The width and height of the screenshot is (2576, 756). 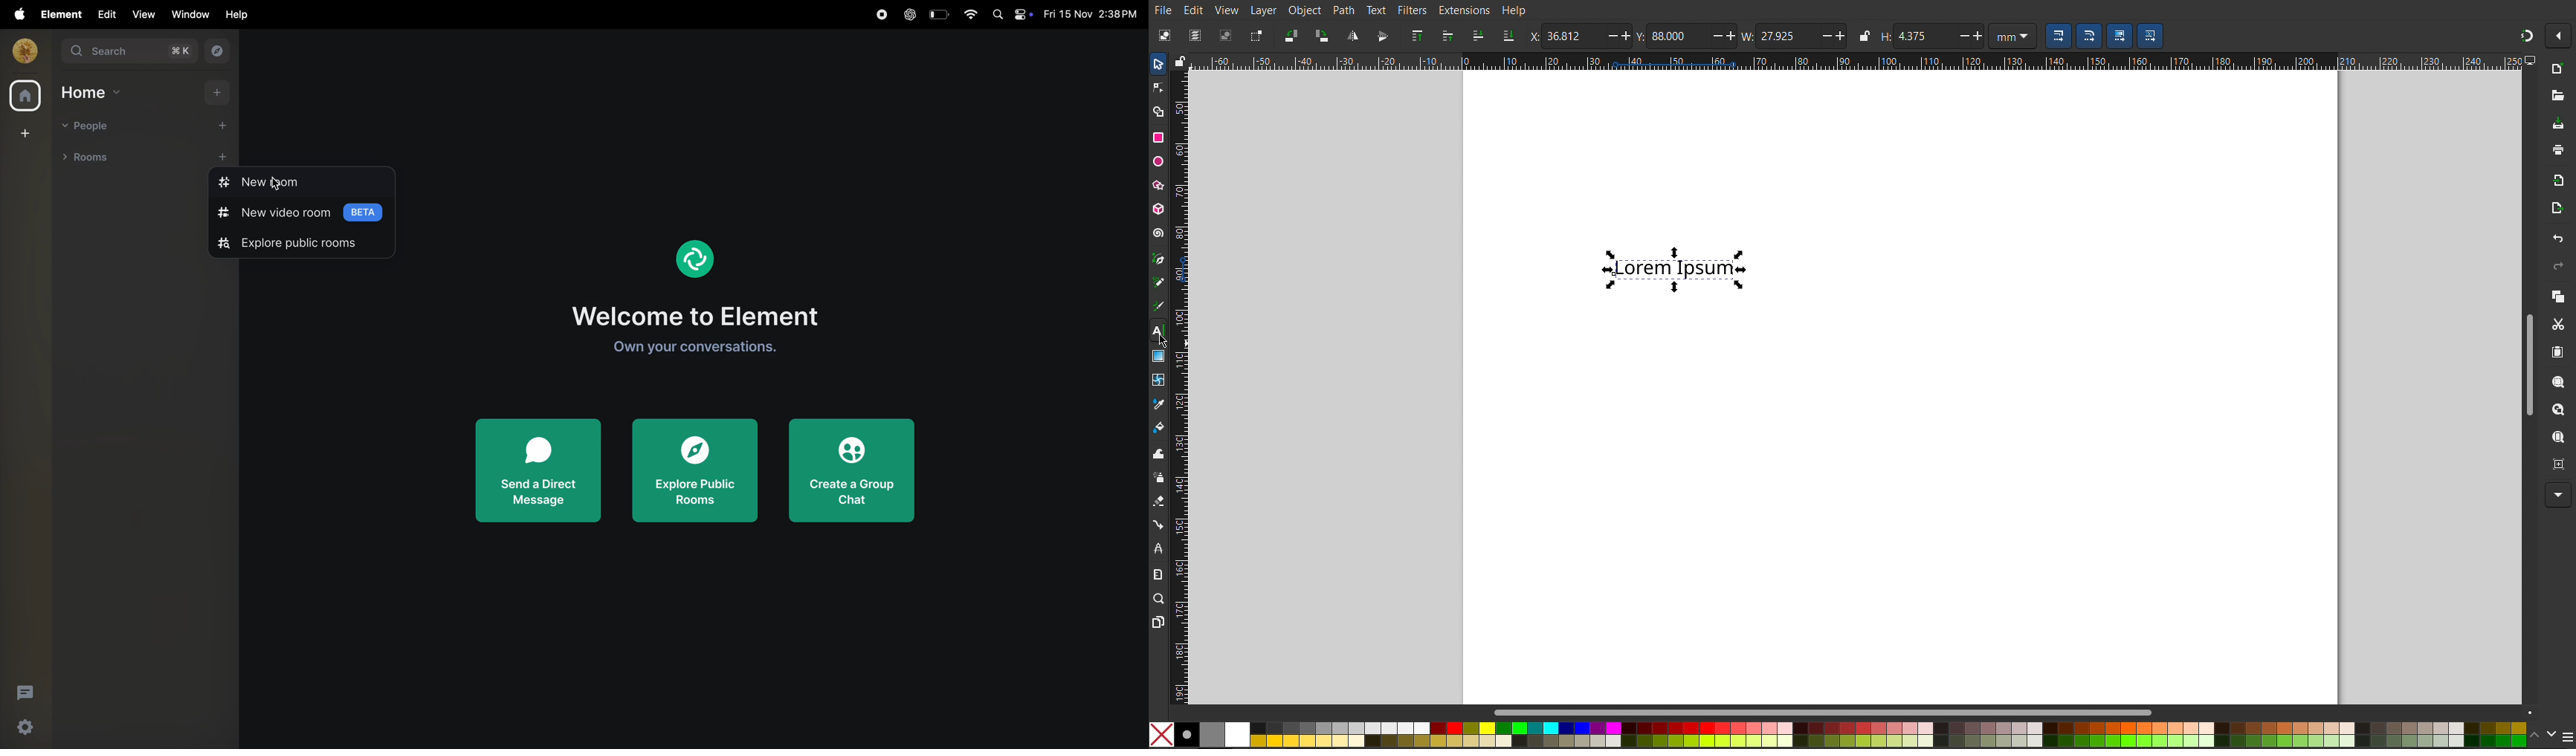 What do you see at coordinates (2557, 352) in the screenshot?
I see `Paste` at bounding box center [2557, 352].